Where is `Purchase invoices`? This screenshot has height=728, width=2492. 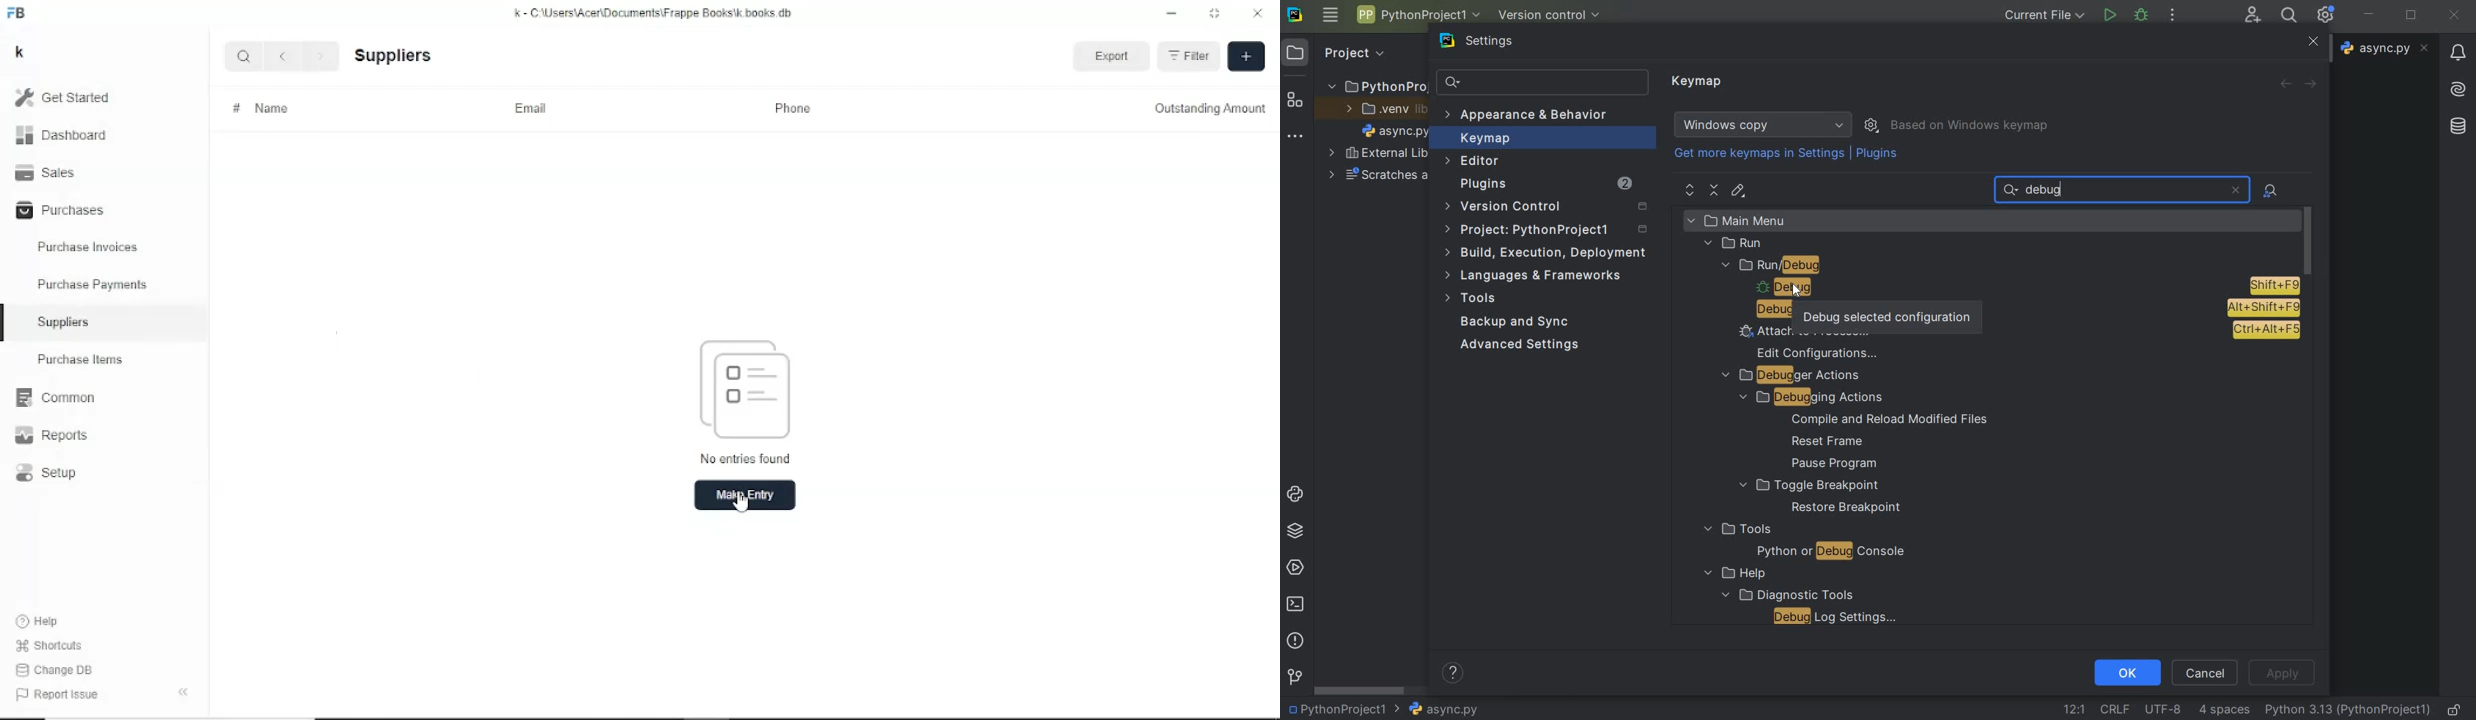
Purchase invoices is located at coordinates (87, 245).